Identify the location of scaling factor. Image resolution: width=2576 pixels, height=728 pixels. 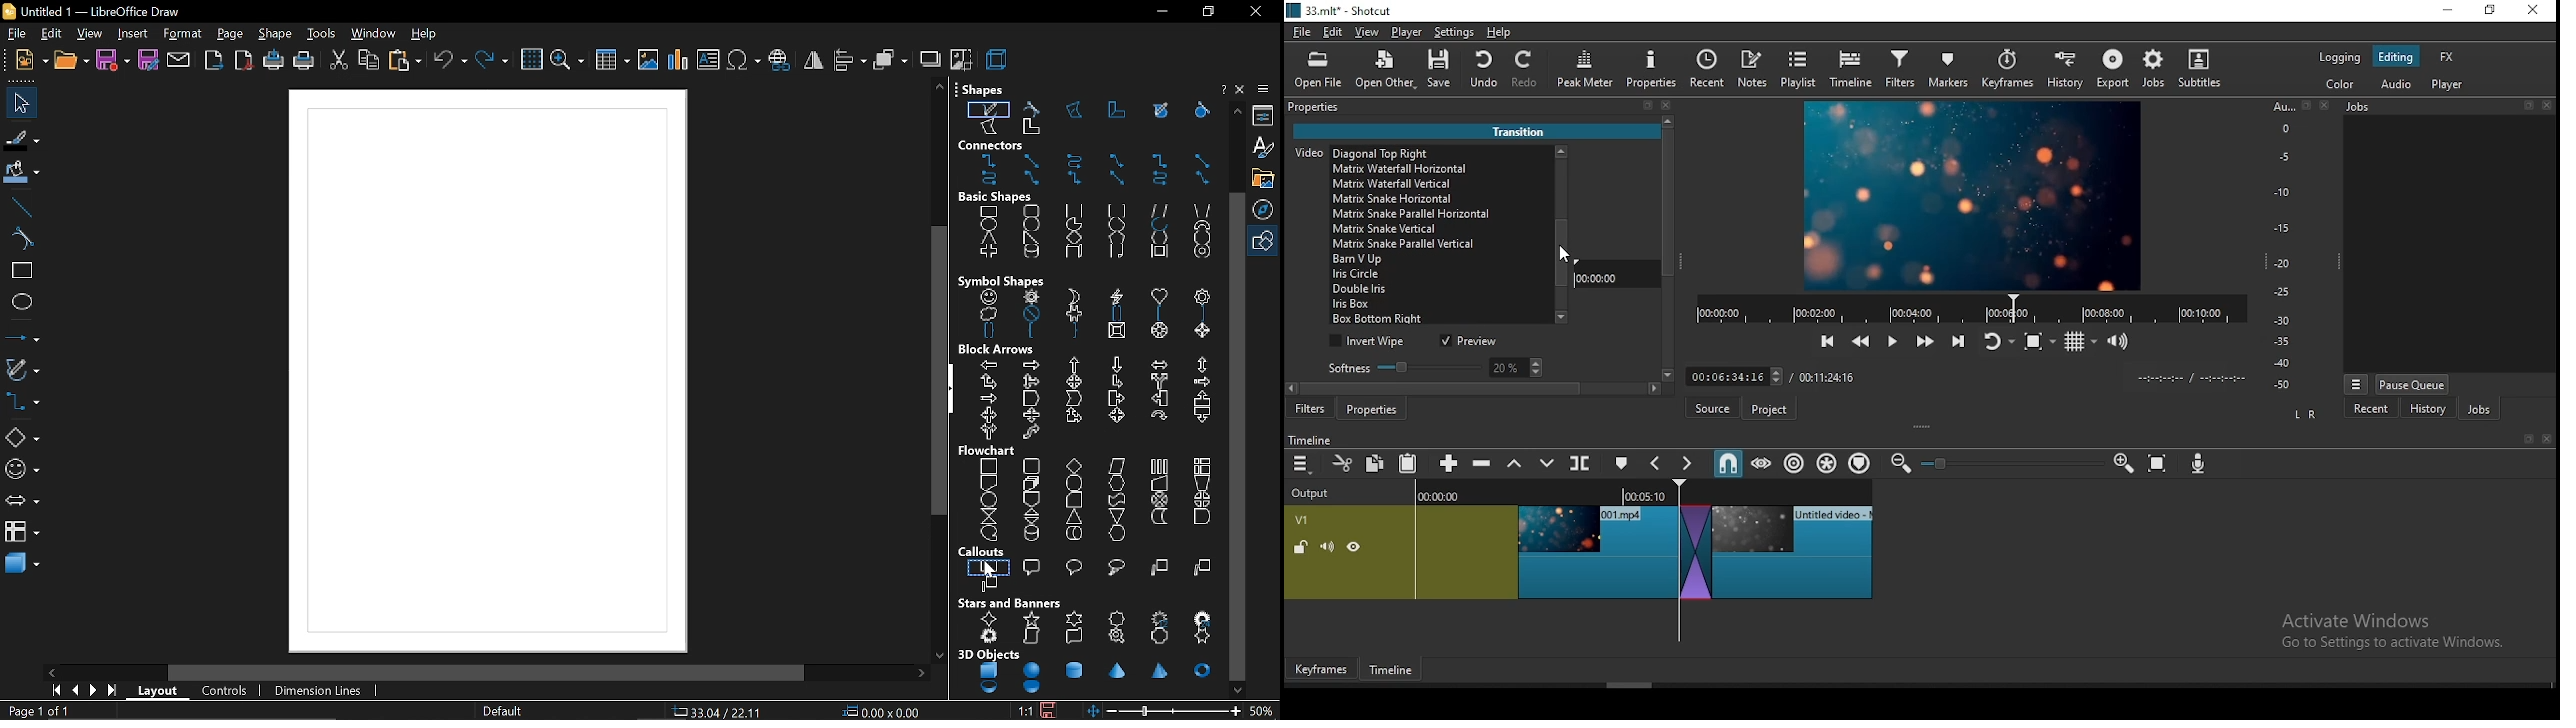
(1023, 711).